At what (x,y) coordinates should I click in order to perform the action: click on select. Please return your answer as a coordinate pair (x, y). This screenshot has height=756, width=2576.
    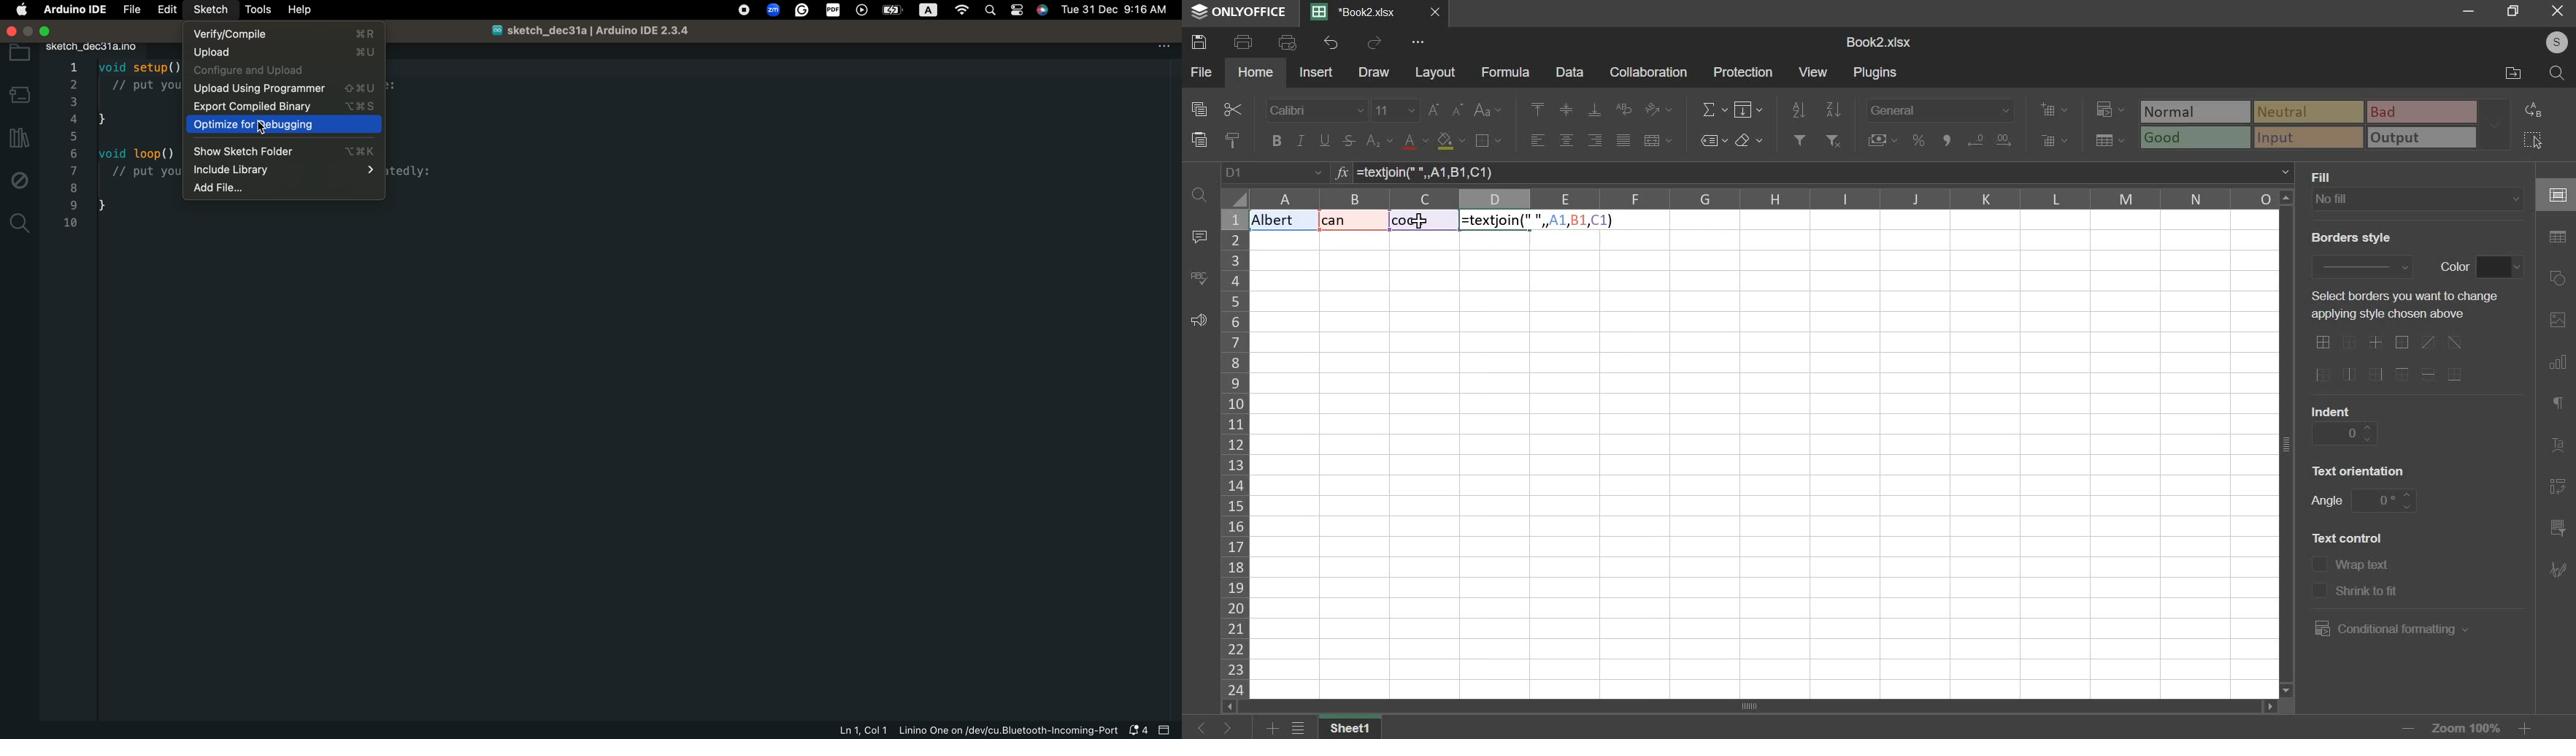
    Looking at the image, I should click on (2541, 140).